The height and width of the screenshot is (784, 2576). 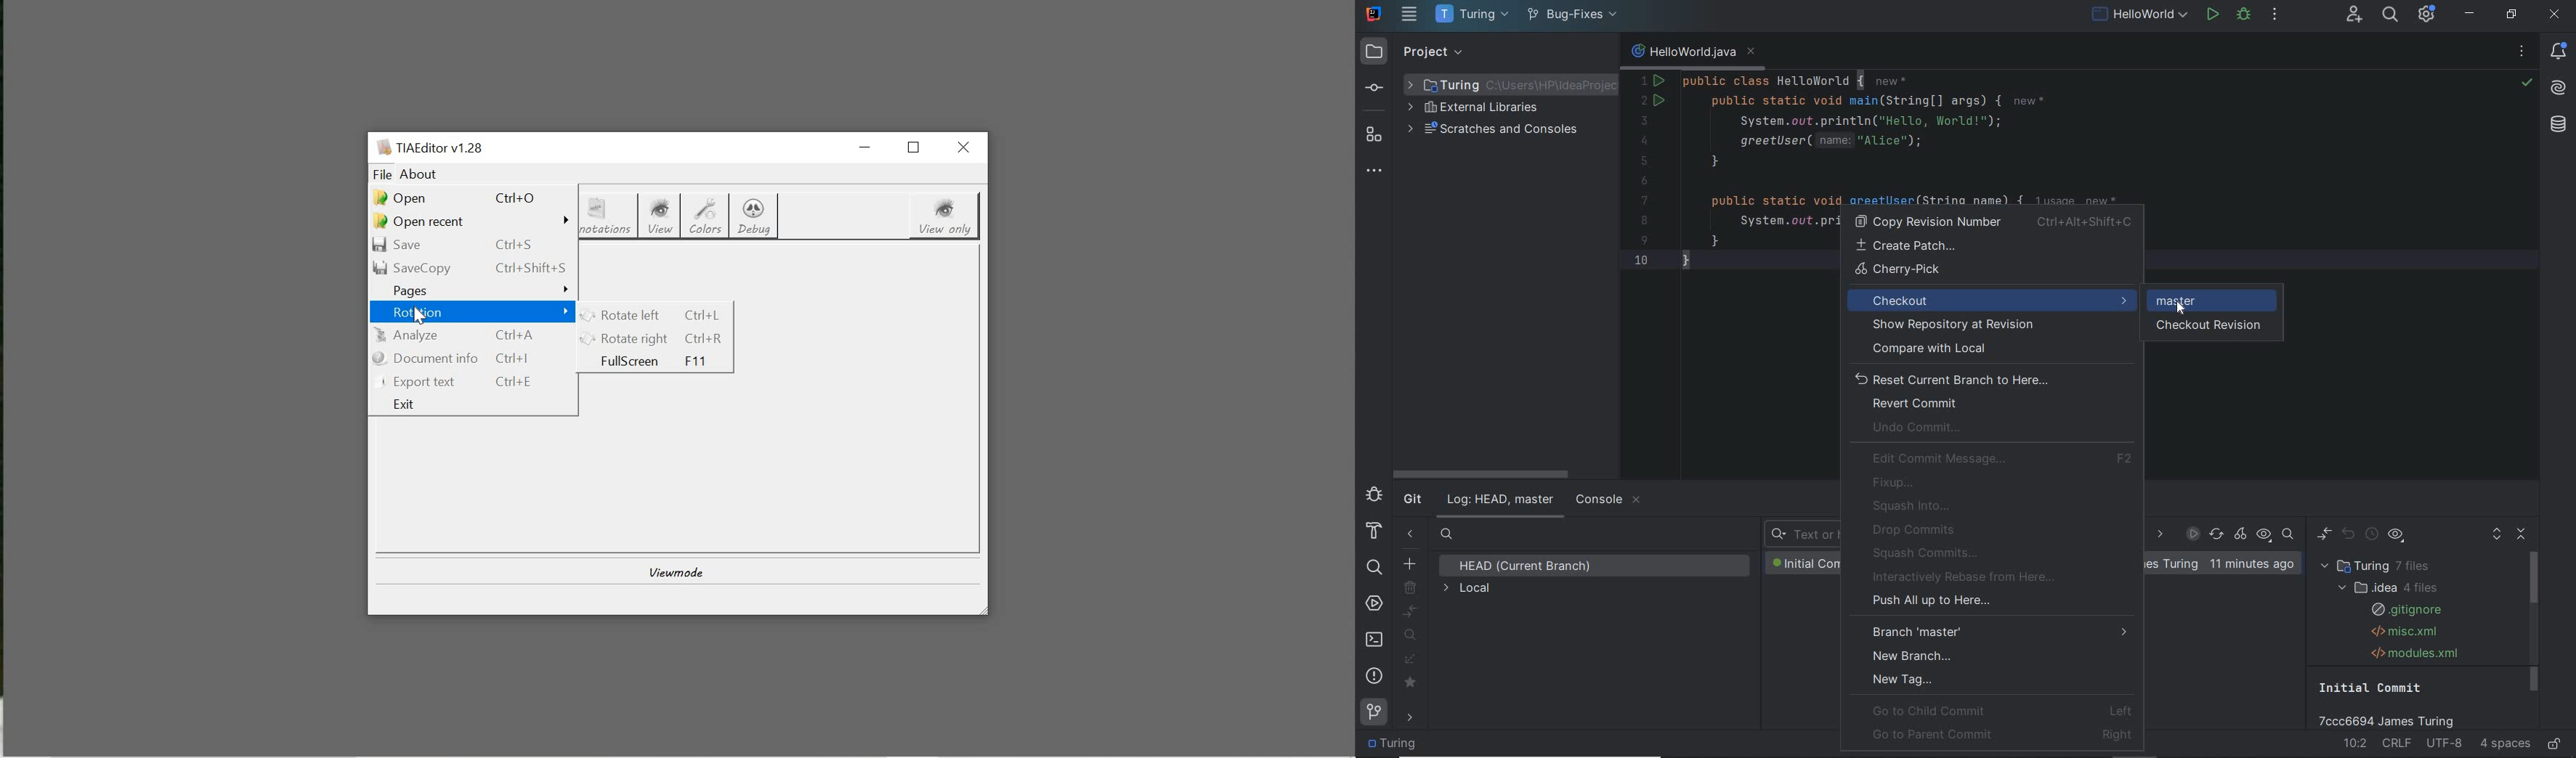 I want to click on new branch, so click(x=1410, y=563).